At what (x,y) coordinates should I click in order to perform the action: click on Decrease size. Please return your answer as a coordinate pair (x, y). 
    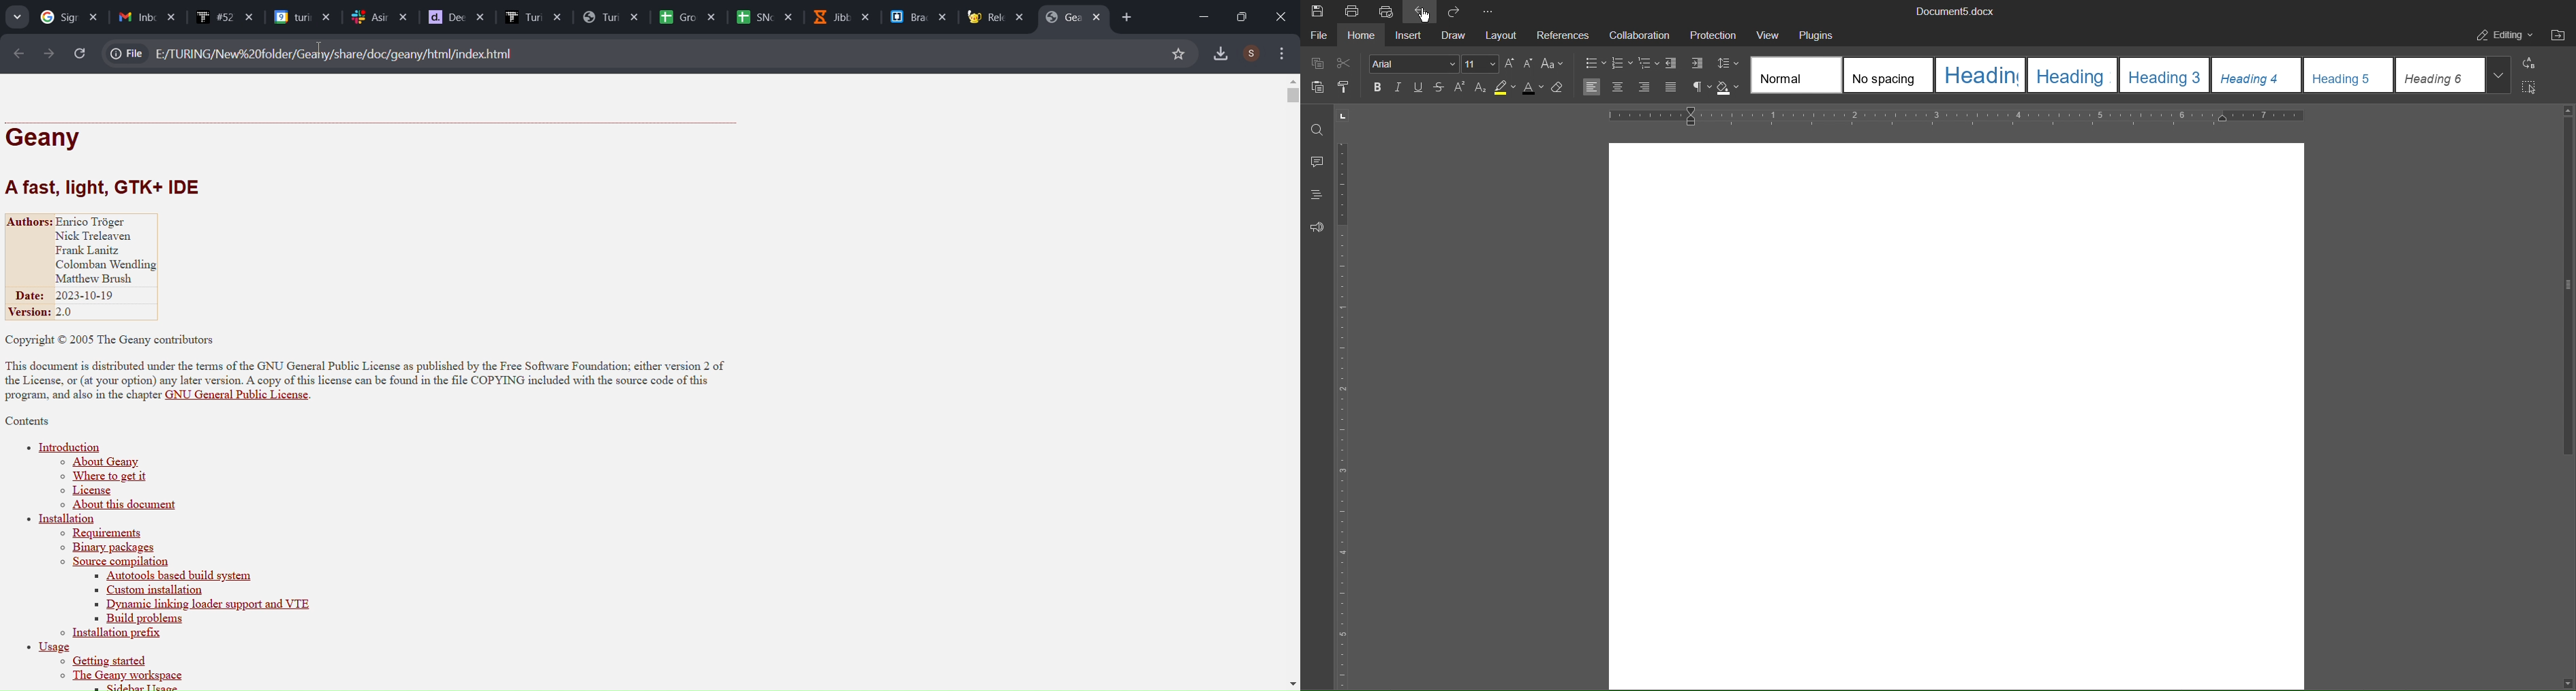
    Looking at the image, I should click on (1529, 63).